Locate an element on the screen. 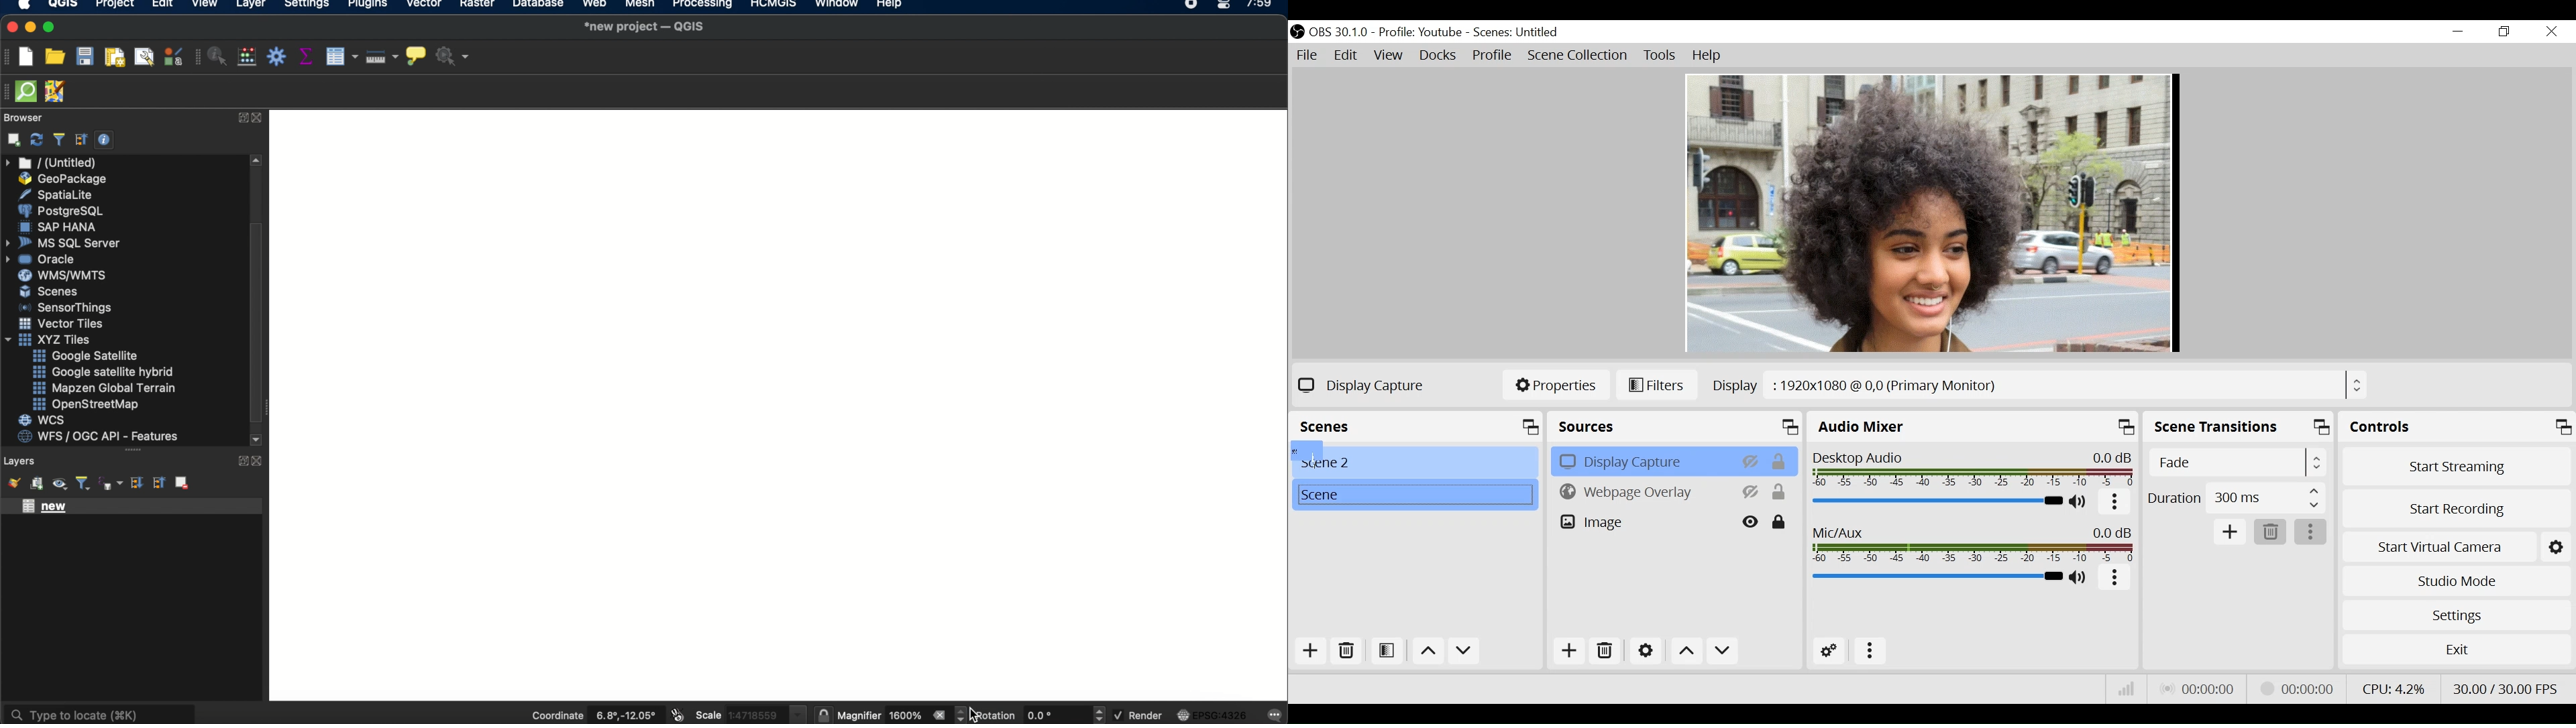  Add is located at coordinates (1570, 650).